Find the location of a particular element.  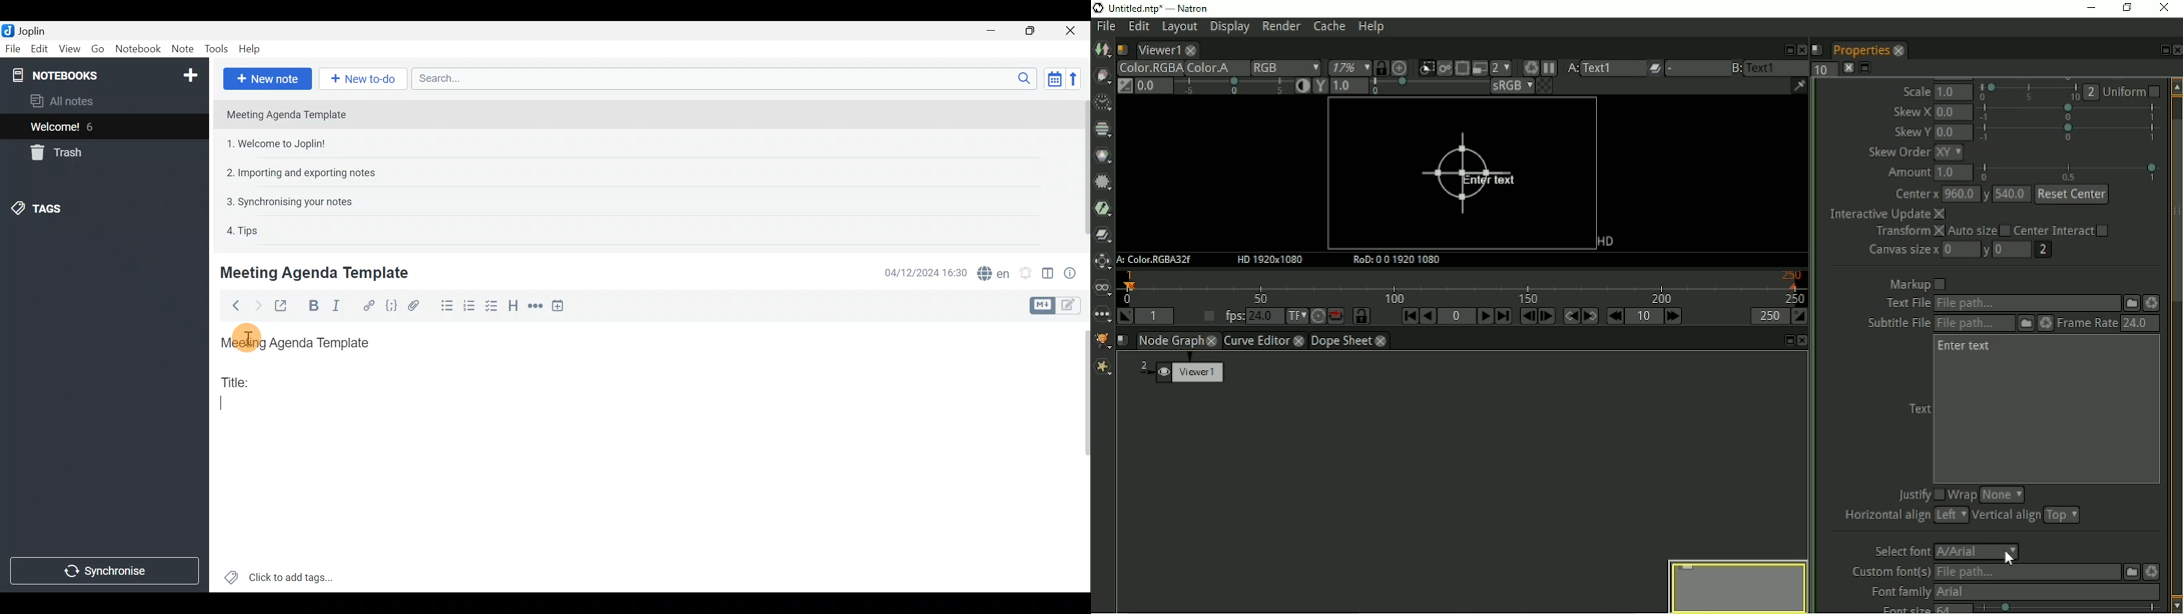

Code is located at coordinates (393, 308).